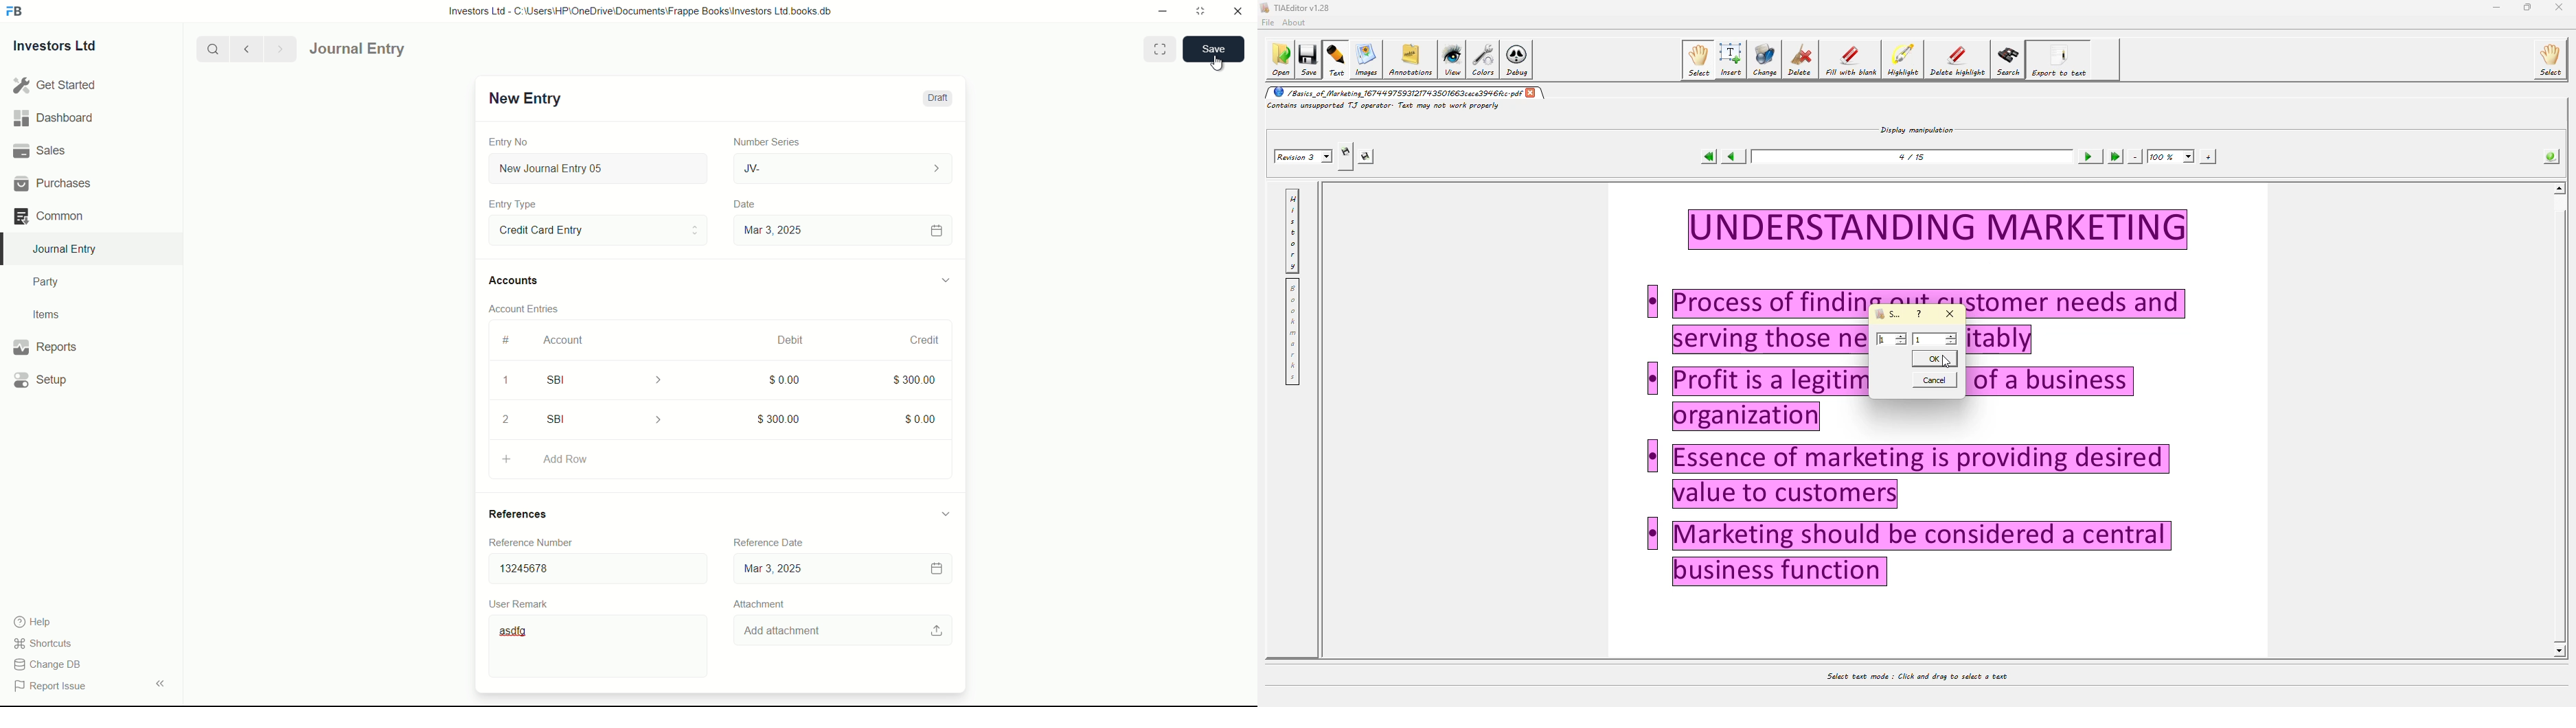 The height and width of the screenshot is (728, 2576). I want to click on Toggle between form and full width, so click(1161, 49).